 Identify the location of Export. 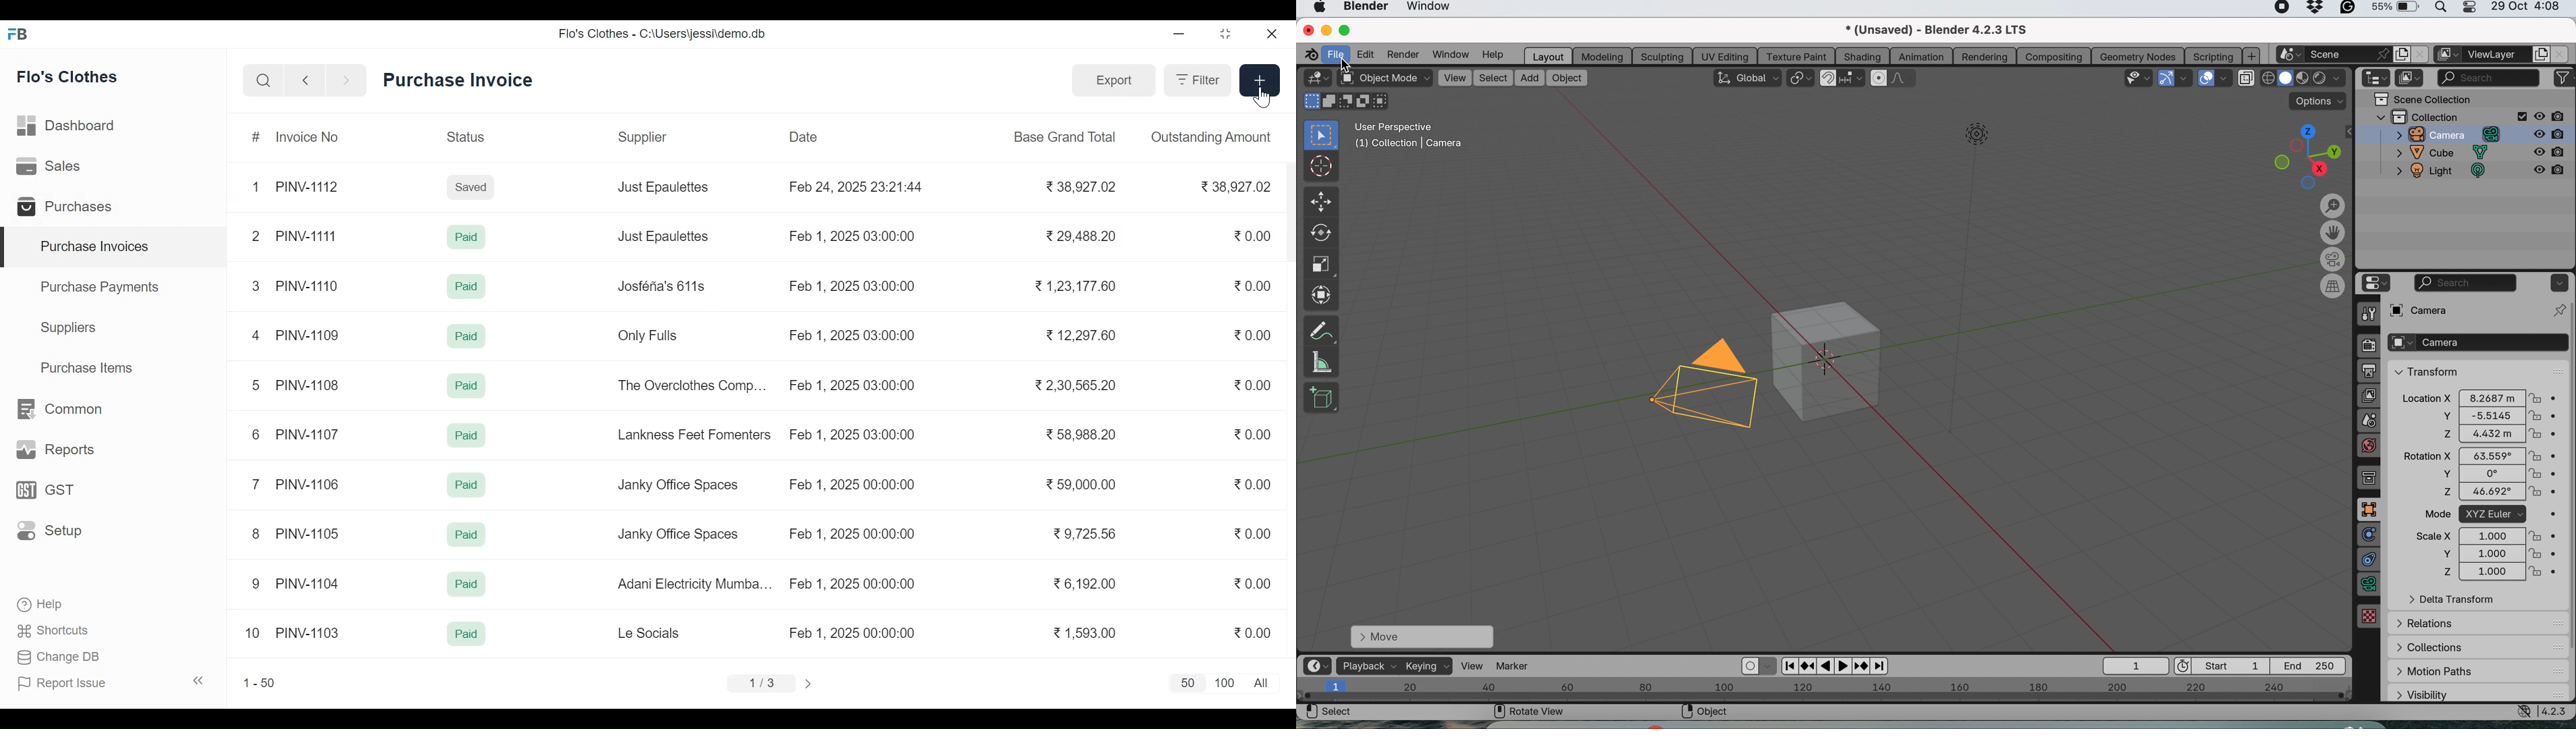
(1115, 80).